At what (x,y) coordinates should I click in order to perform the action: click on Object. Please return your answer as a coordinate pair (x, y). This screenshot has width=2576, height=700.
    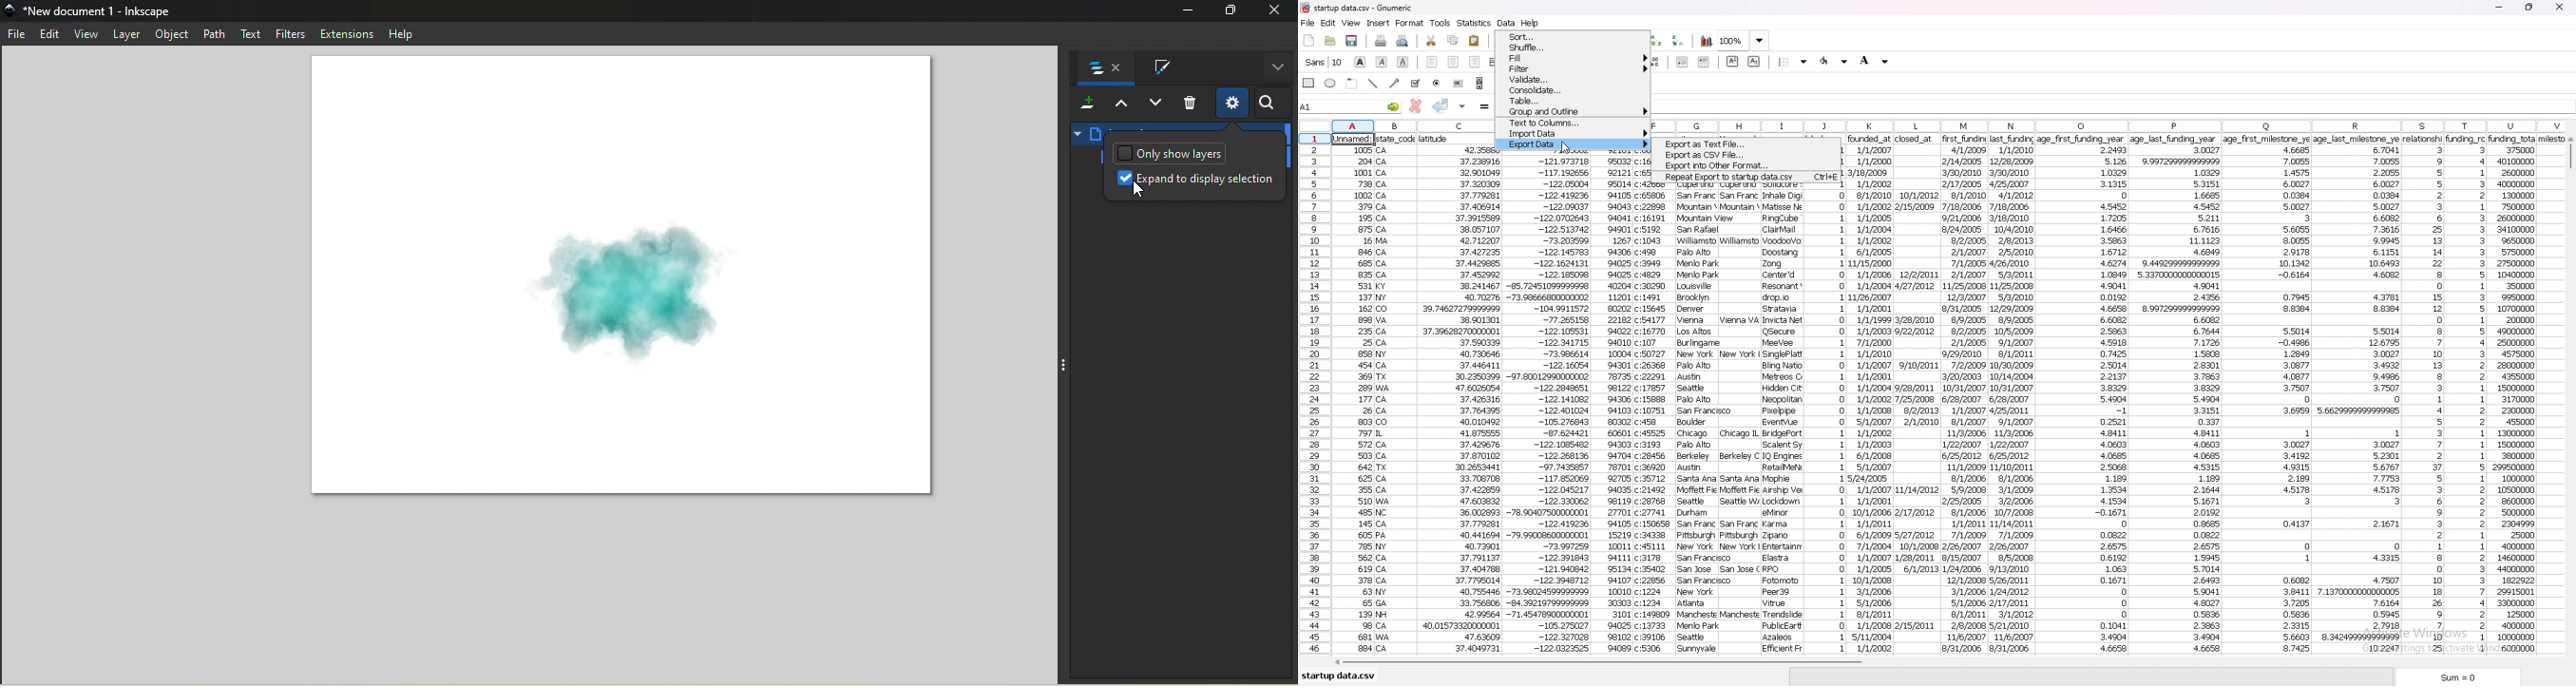
    Looking at the image, I should click on (171, 34).